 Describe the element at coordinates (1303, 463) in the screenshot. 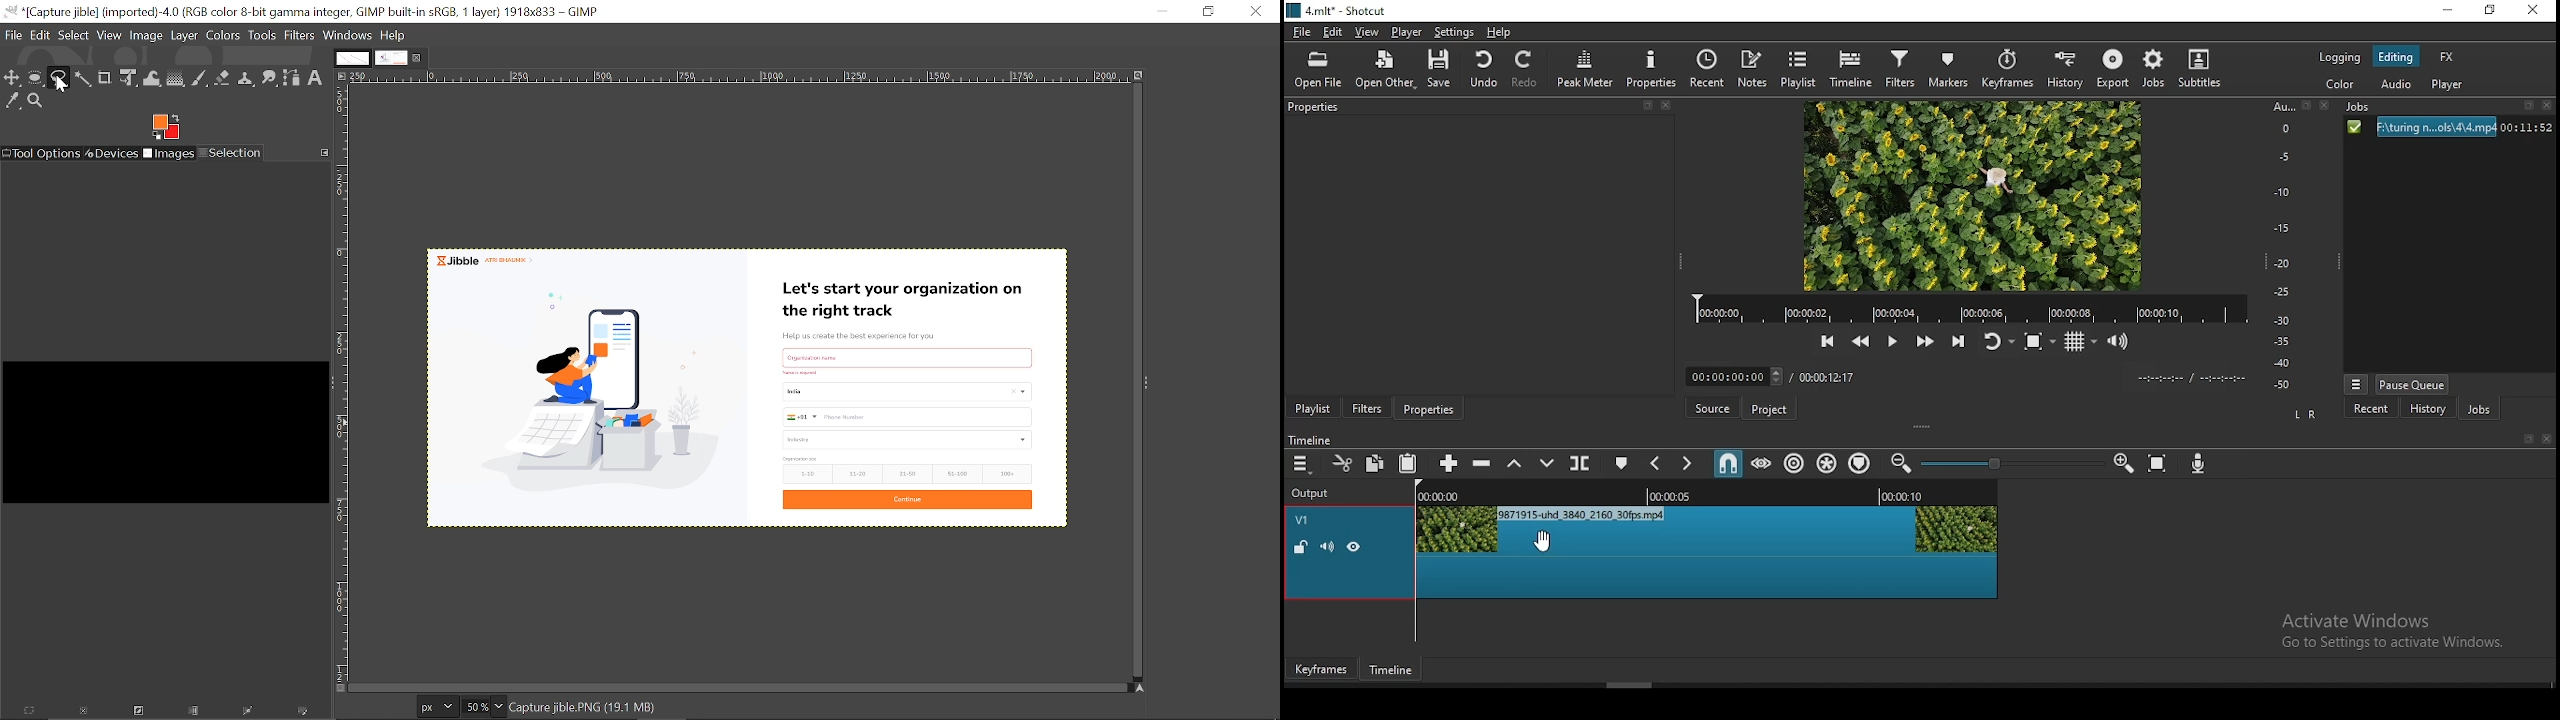

I see `timeline settings` at that location.